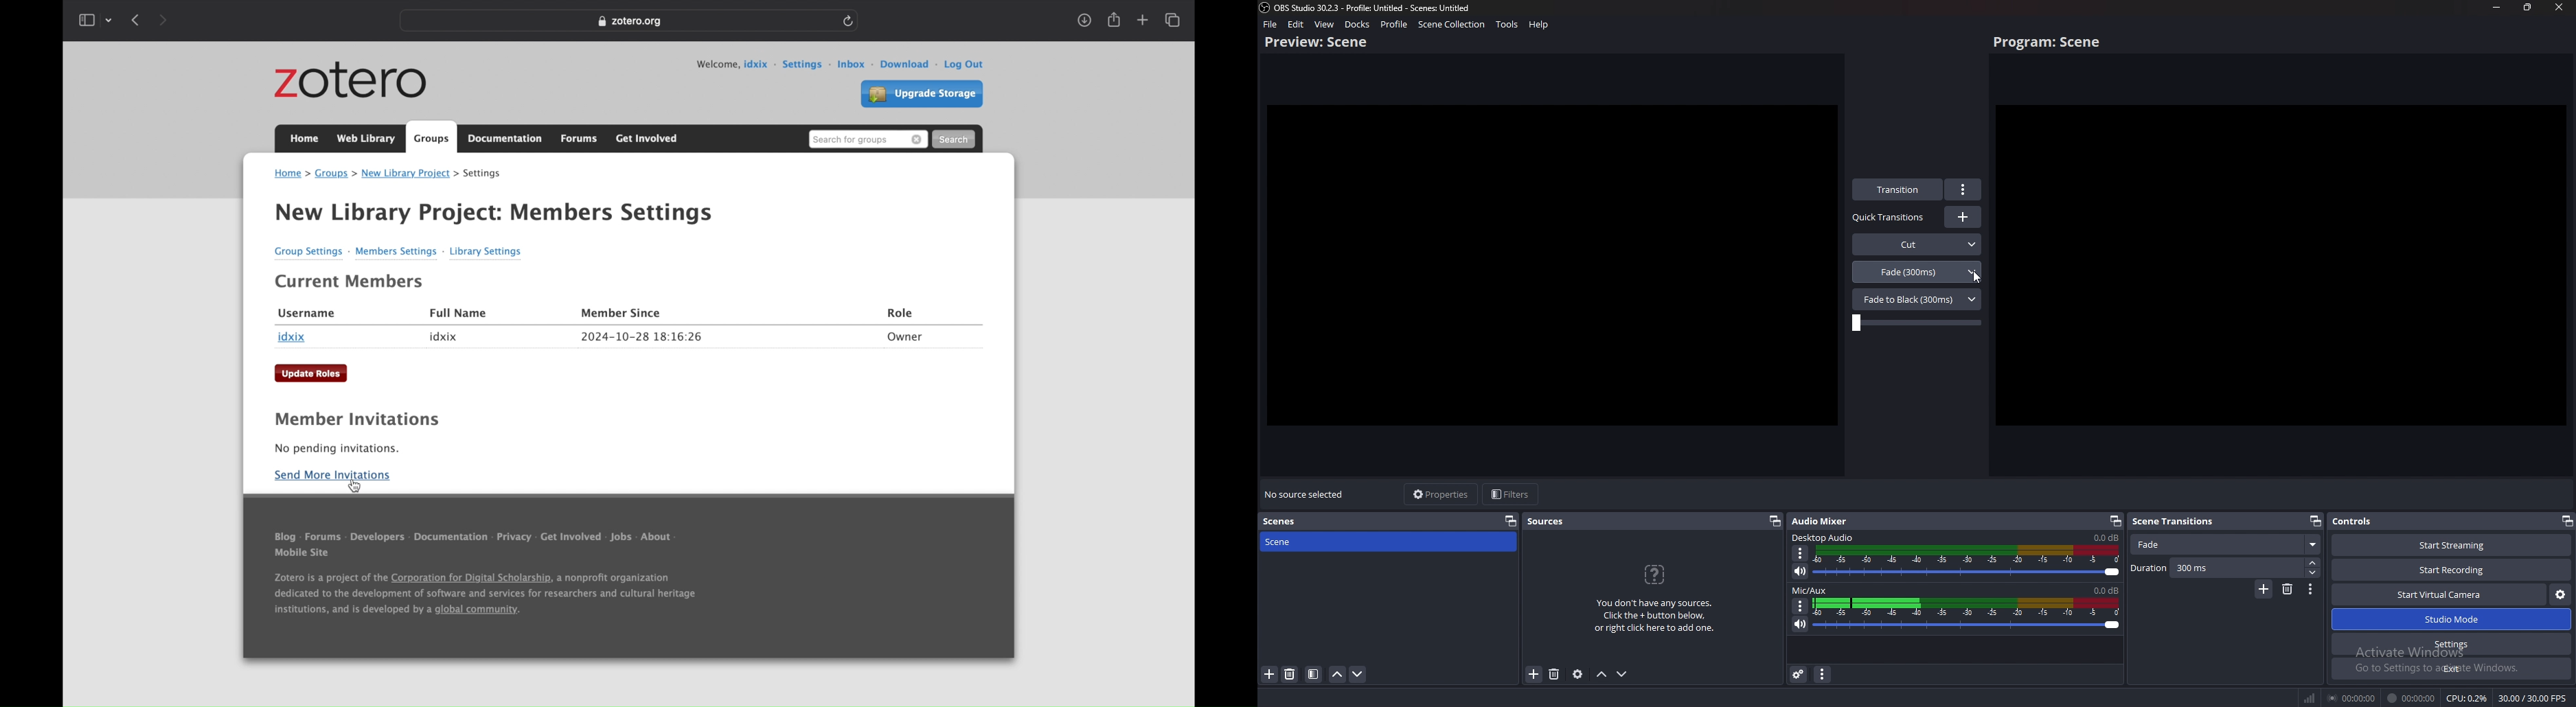 The width and height of the screenshot is (2576, 728). What do you see at coordinates (484, 174) in the screenshot?
I see `settings` at bounding box center [484, 174].